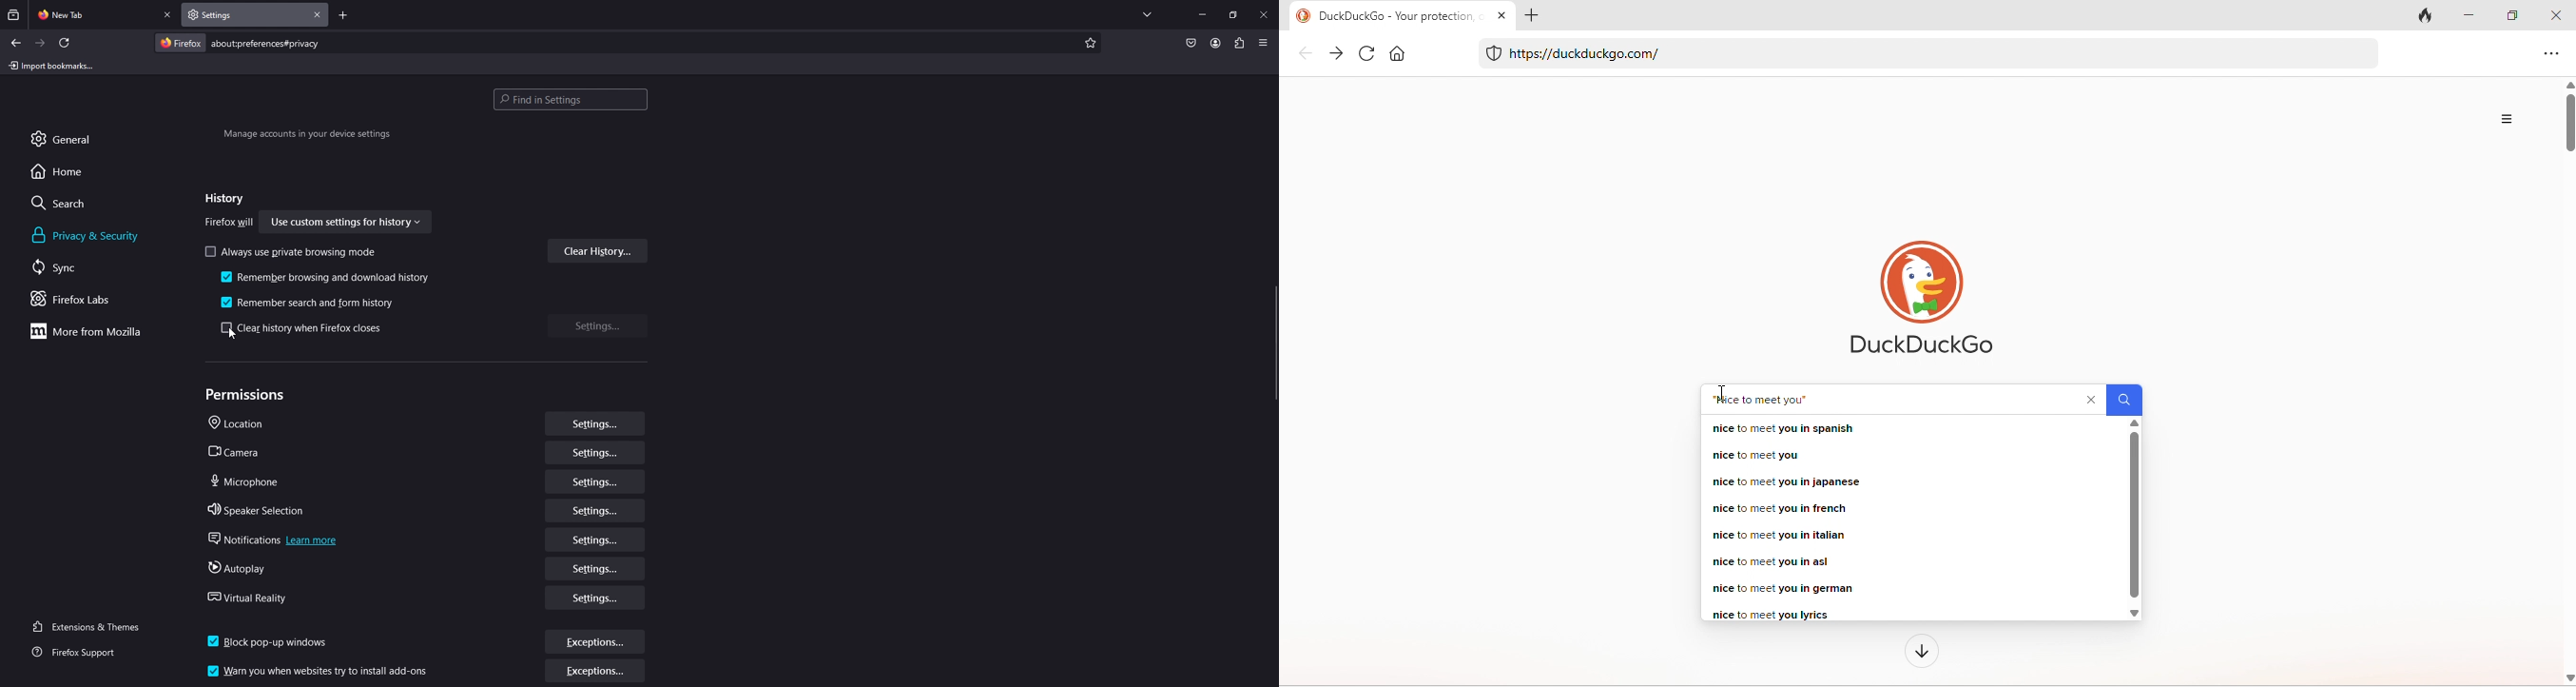 The height and width of the screenshot is (700, 2576). I want to click on save to pocket, so click(1191, 44).